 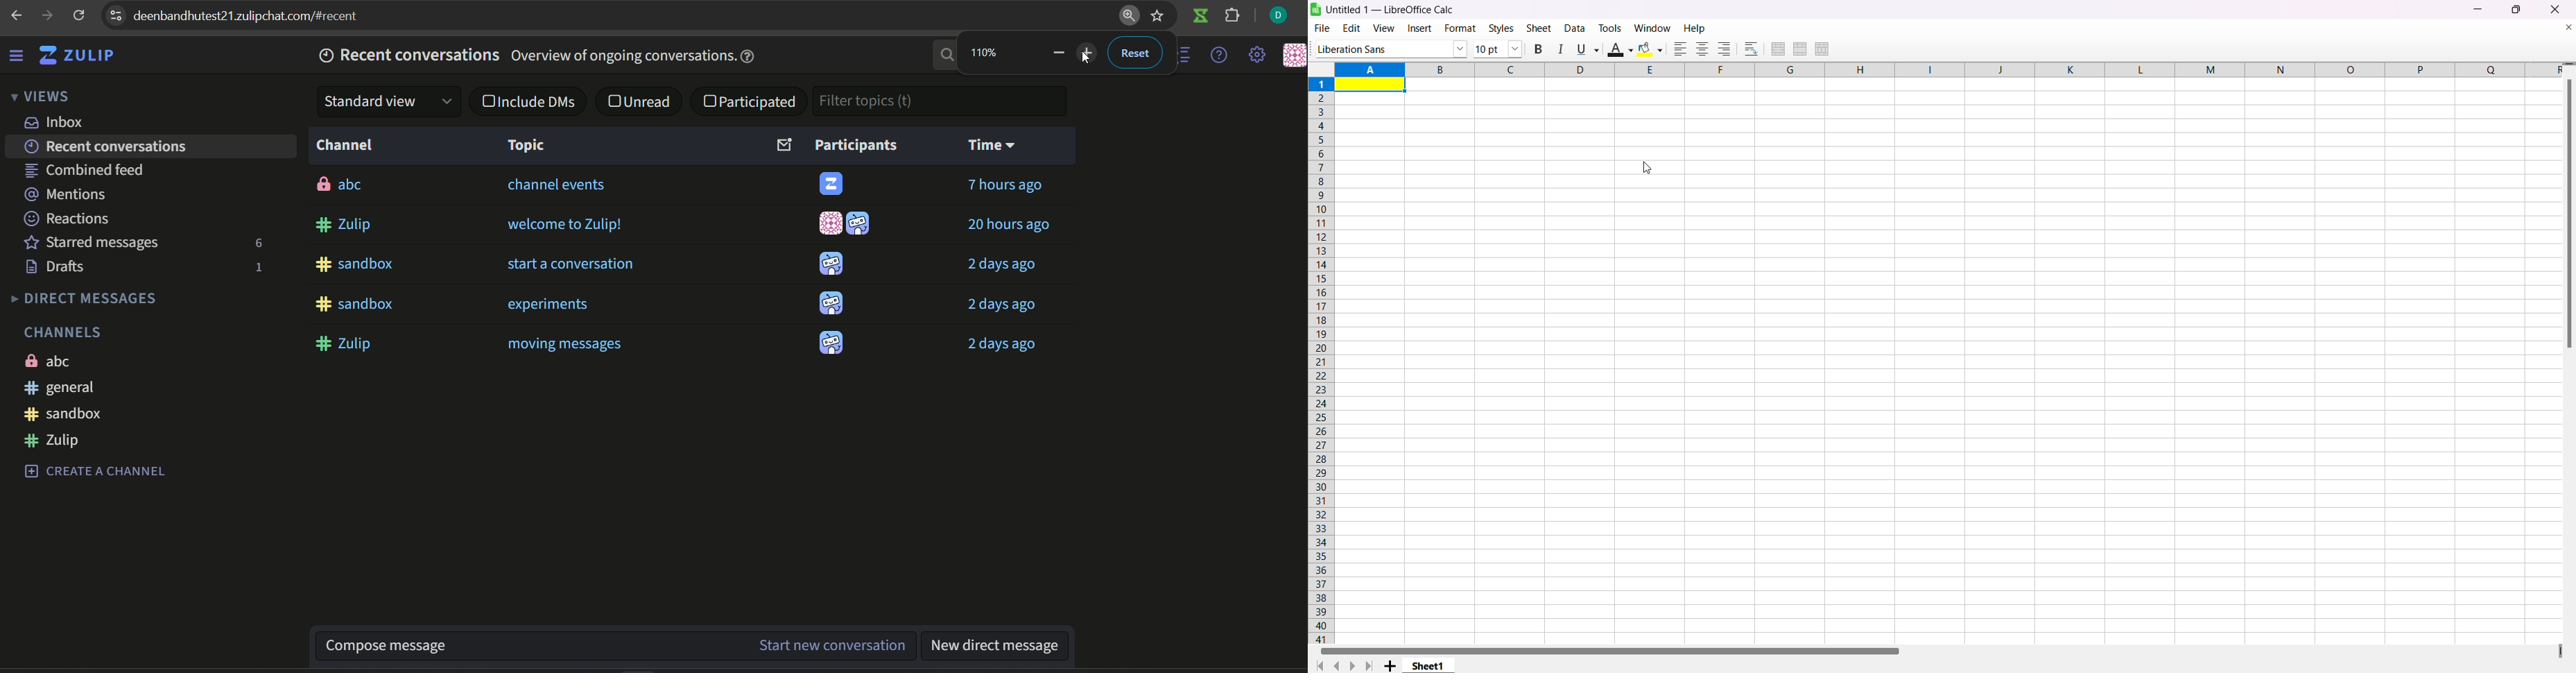 I want to click on background color, so click(x=1648, y=50).